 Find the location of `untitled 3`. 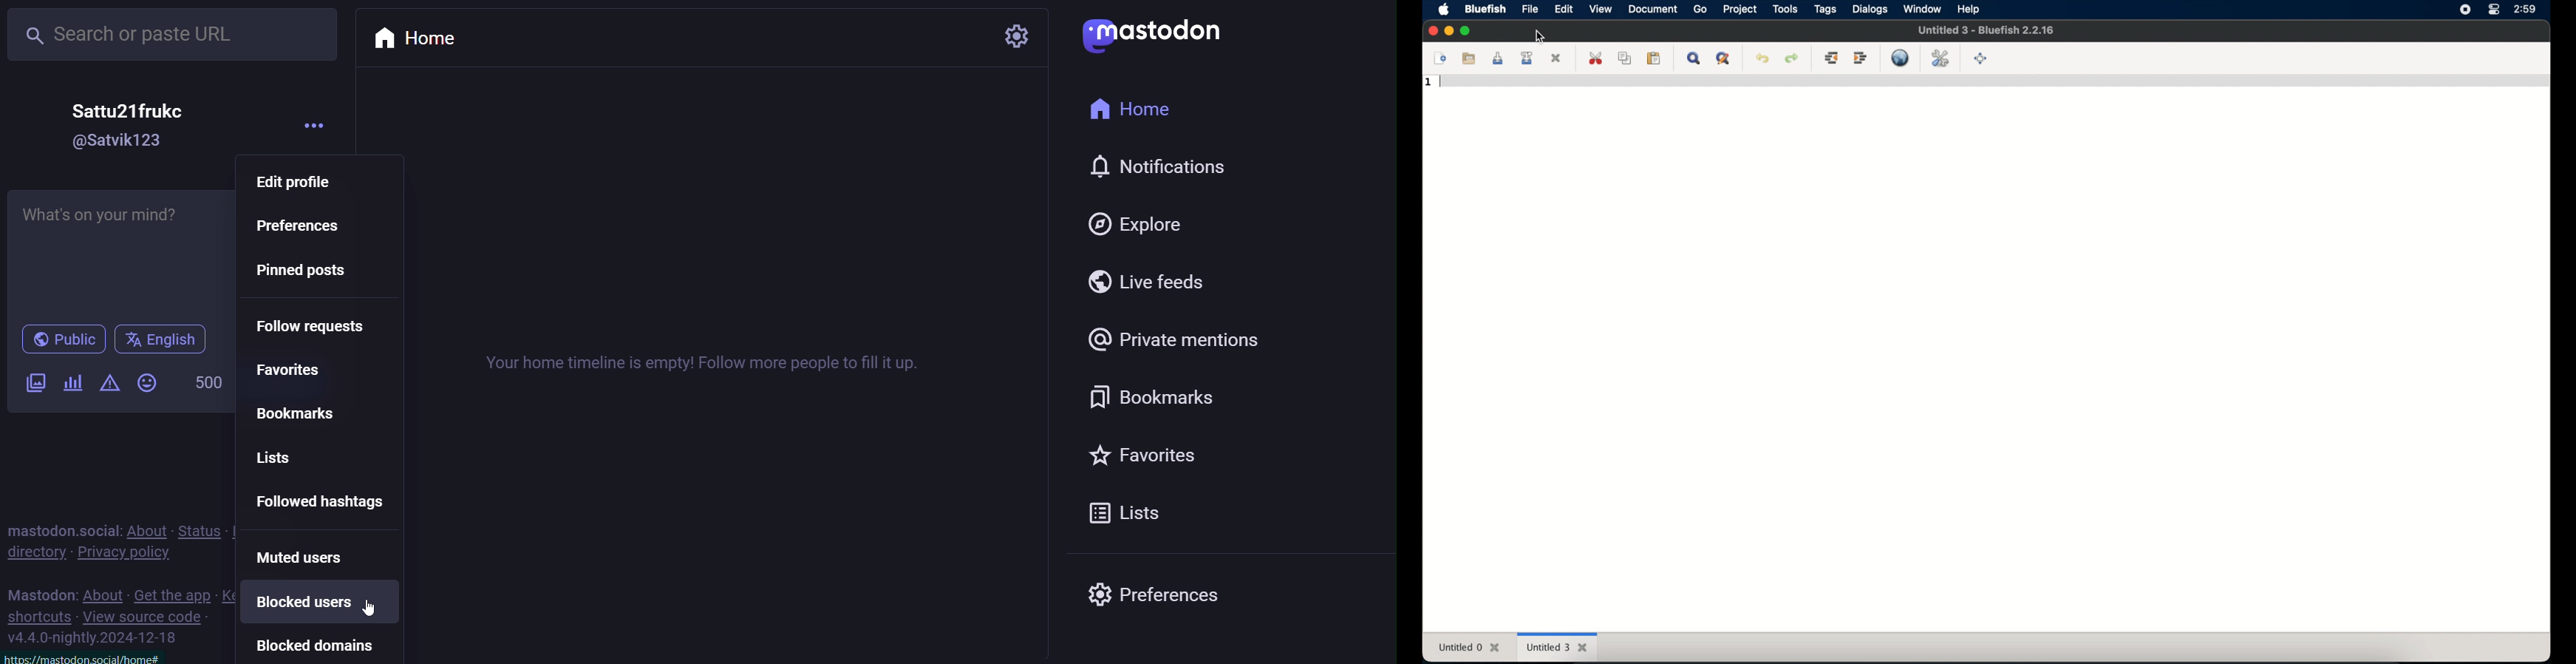

untitled 3 is located at coordinates (1557, 647).